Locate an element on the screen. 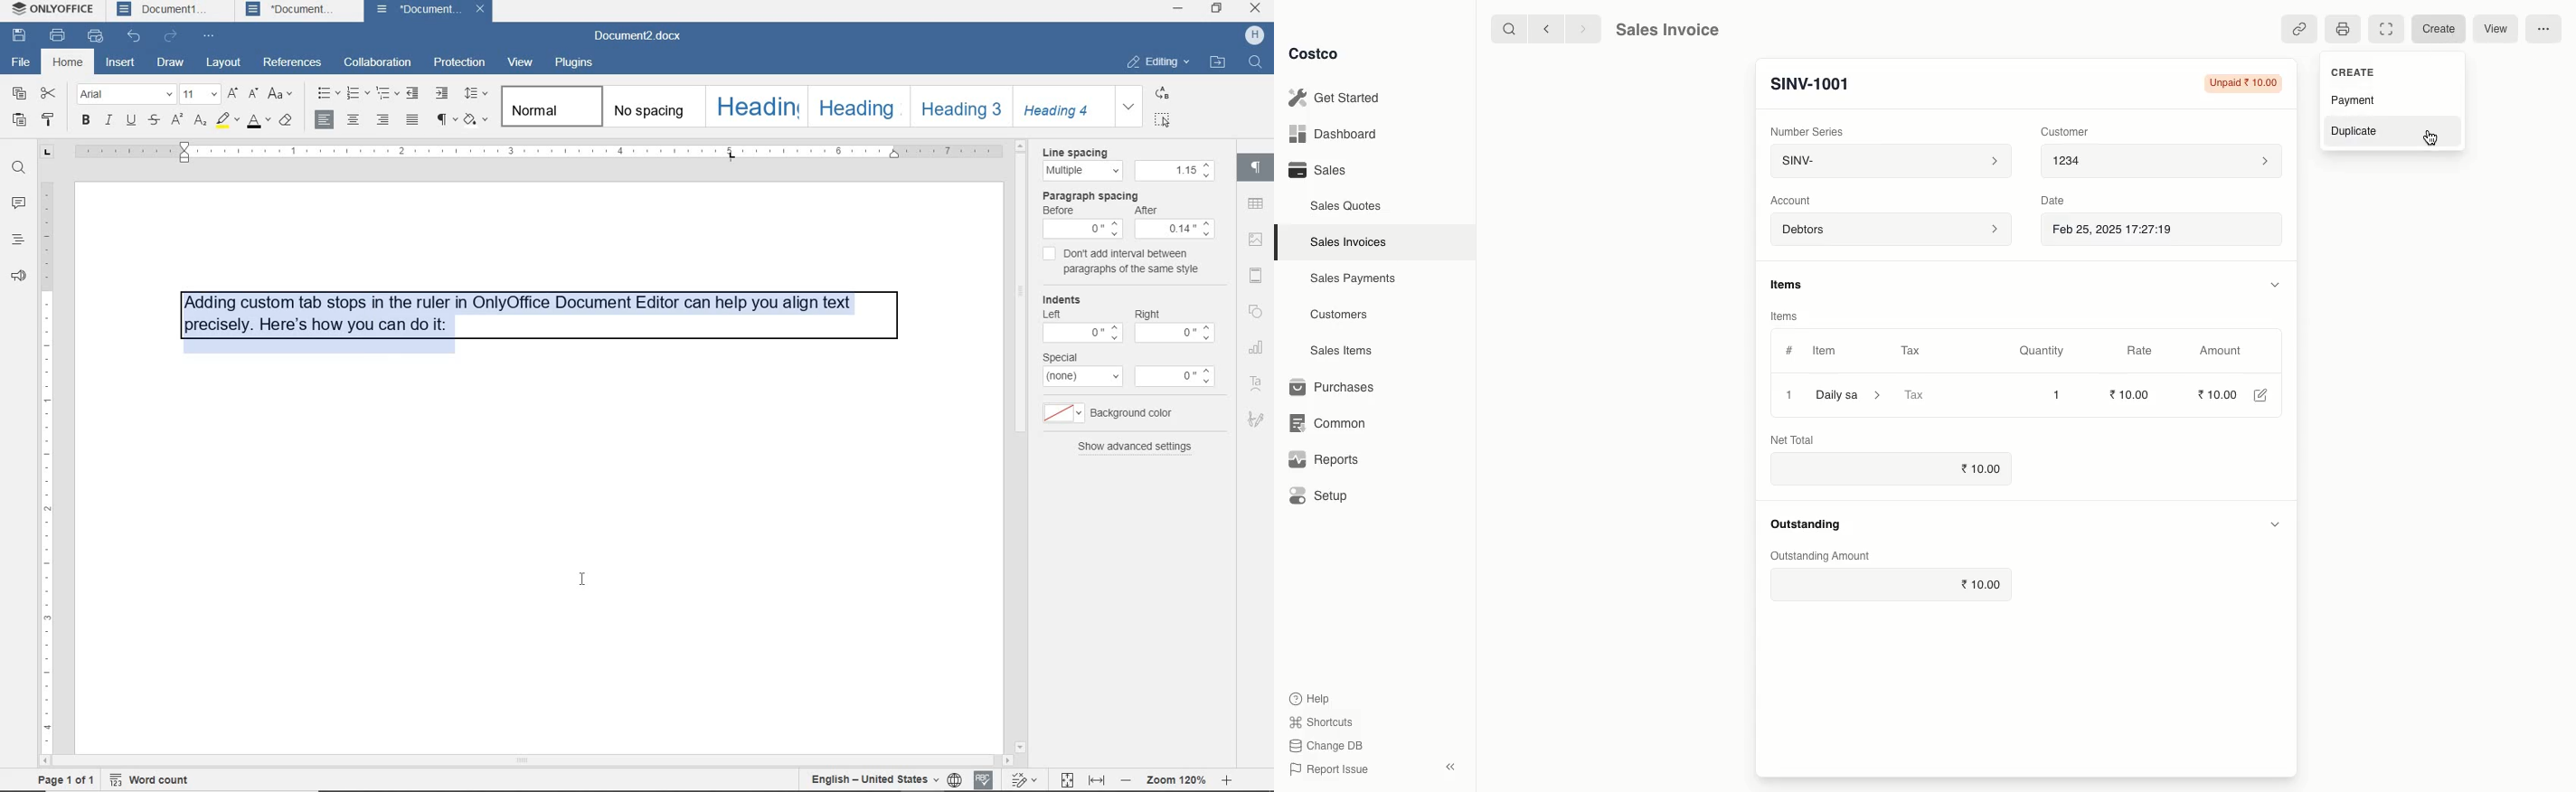 The height and width of the screenshot is (812, 2576). Help is located at coordinates (1313, 698).